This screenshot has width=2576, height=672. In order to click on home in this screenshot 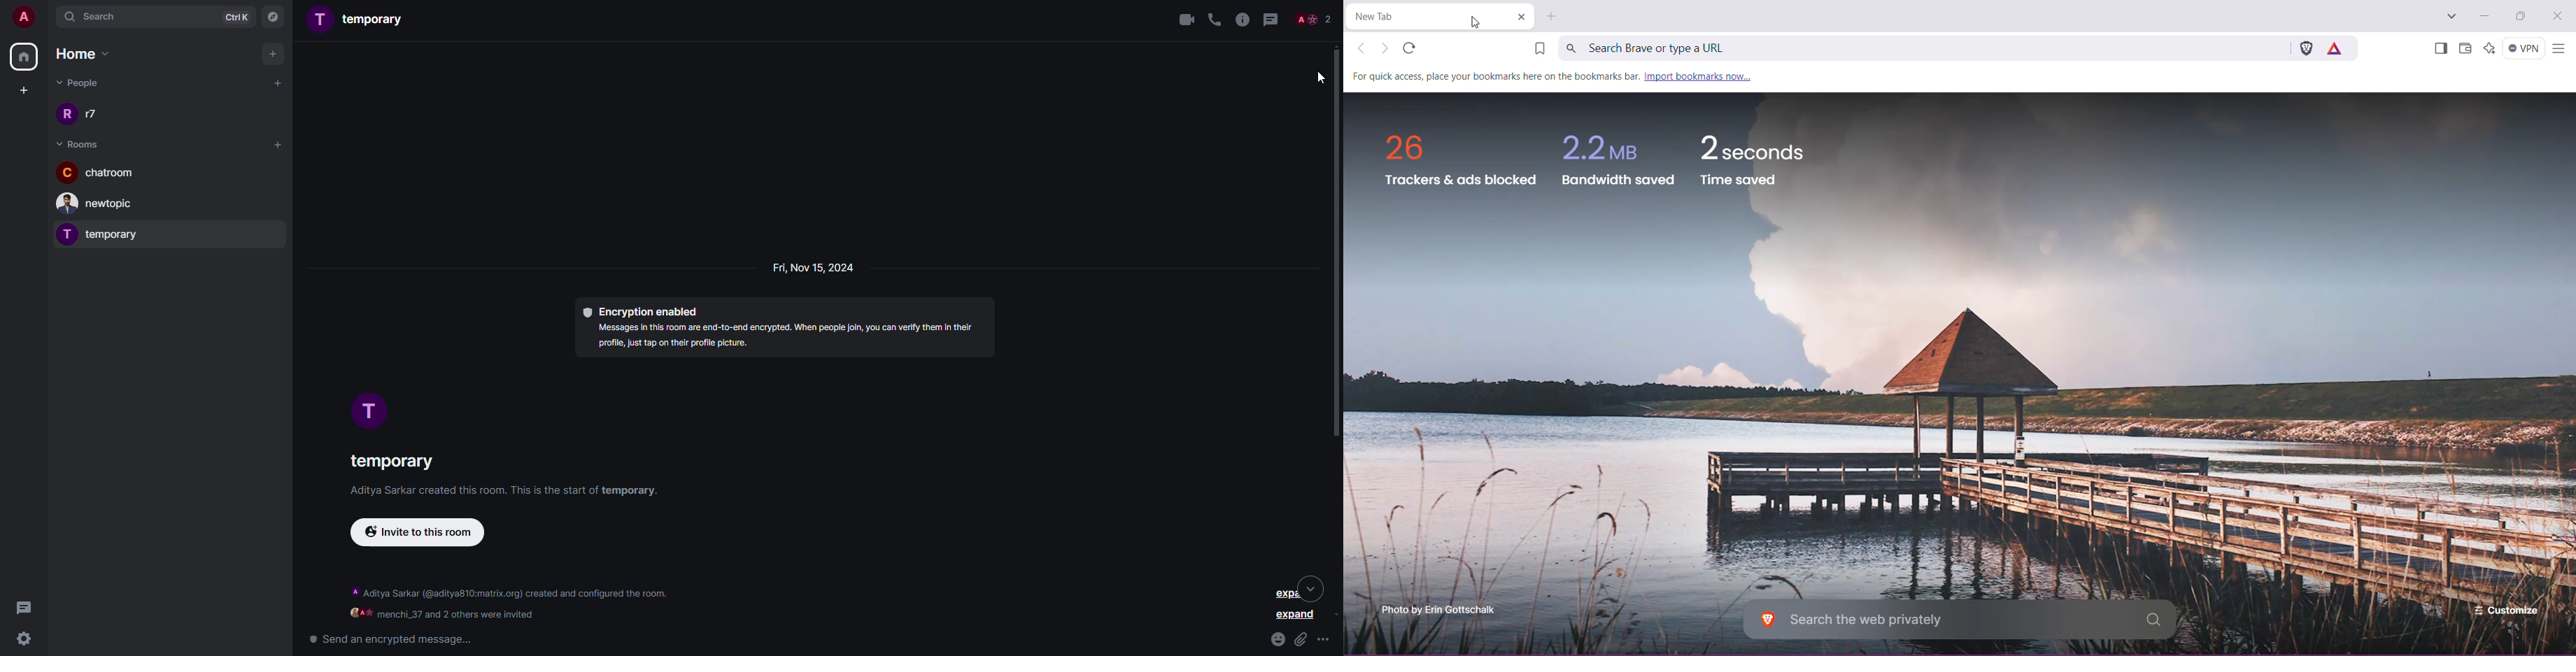, I will do `click(86, 53)`.